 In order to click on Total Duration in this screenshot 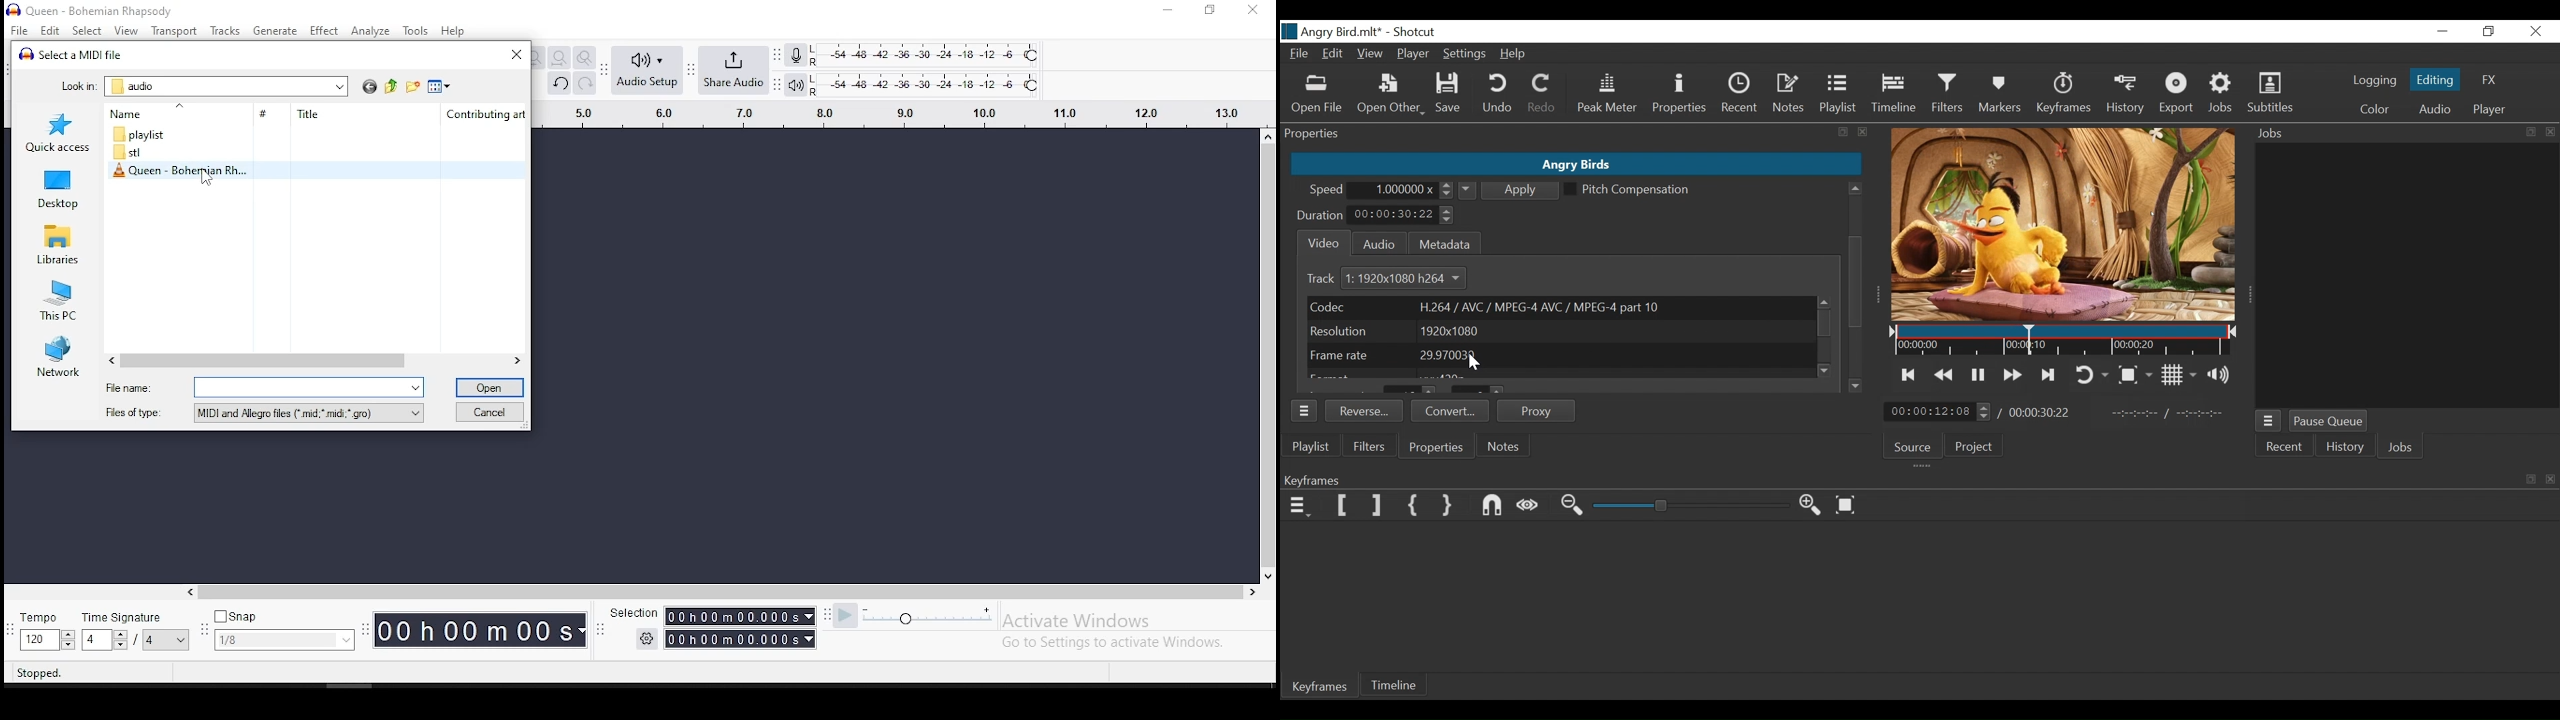, I will do `click(2041, 413)`.